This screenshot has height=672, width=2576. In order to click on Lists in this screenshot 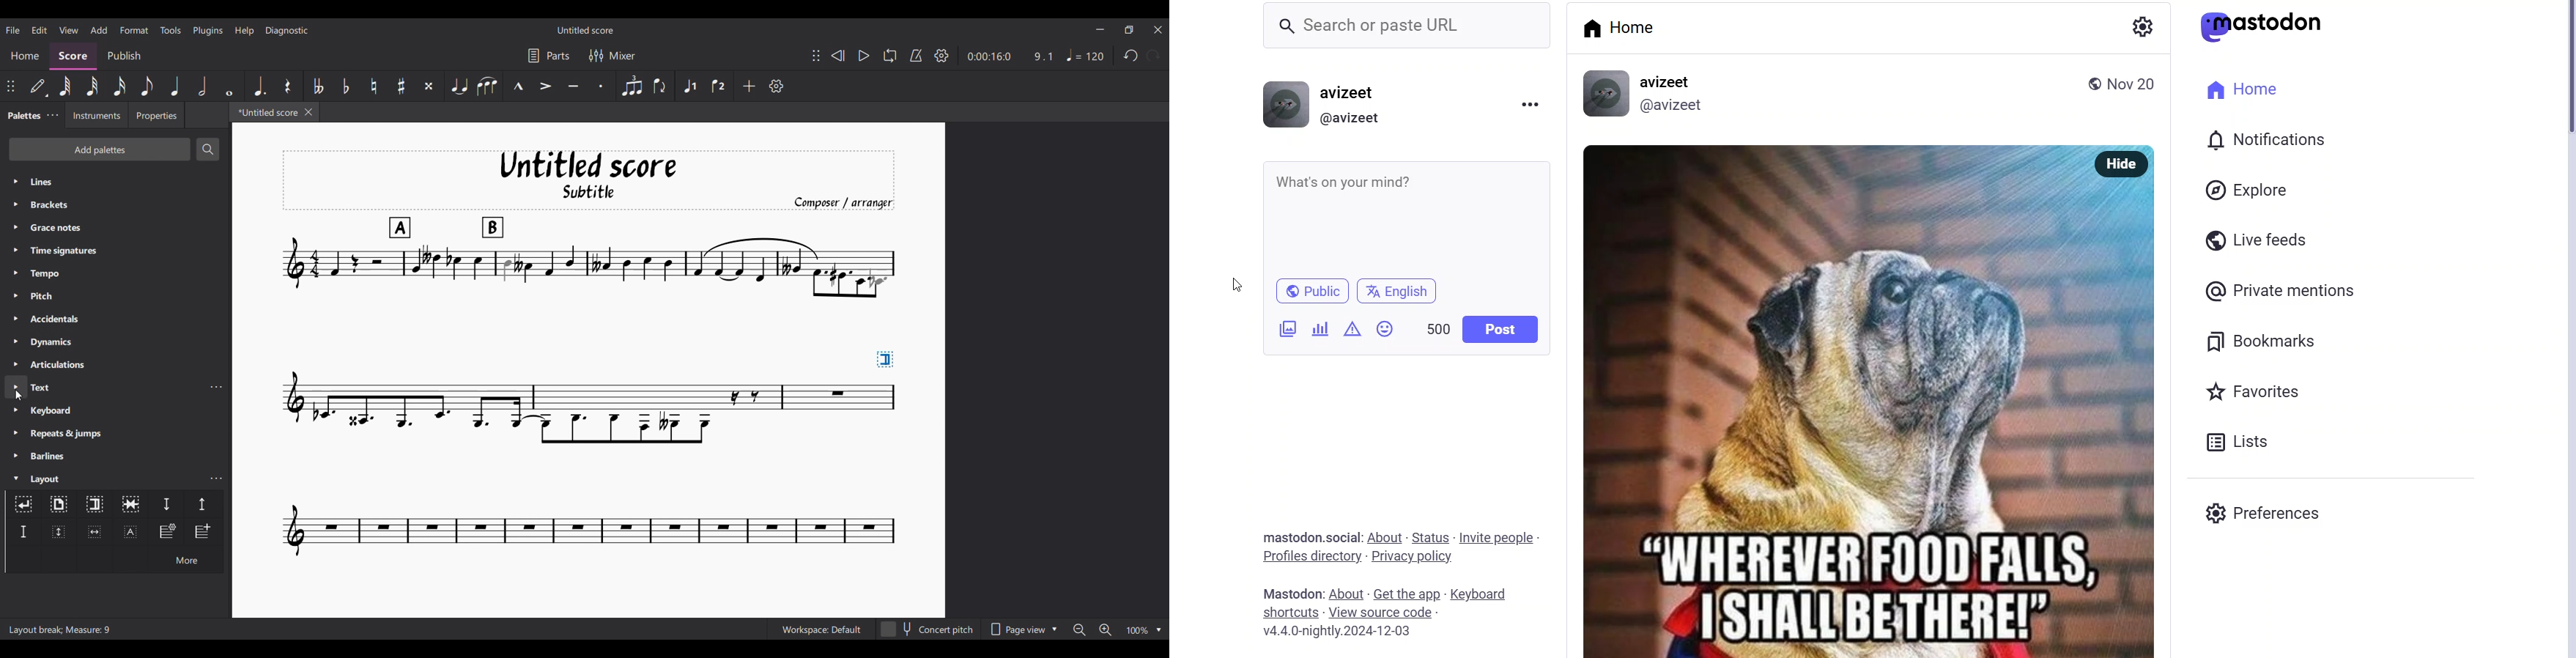, I will do `click(2245, 443)`.